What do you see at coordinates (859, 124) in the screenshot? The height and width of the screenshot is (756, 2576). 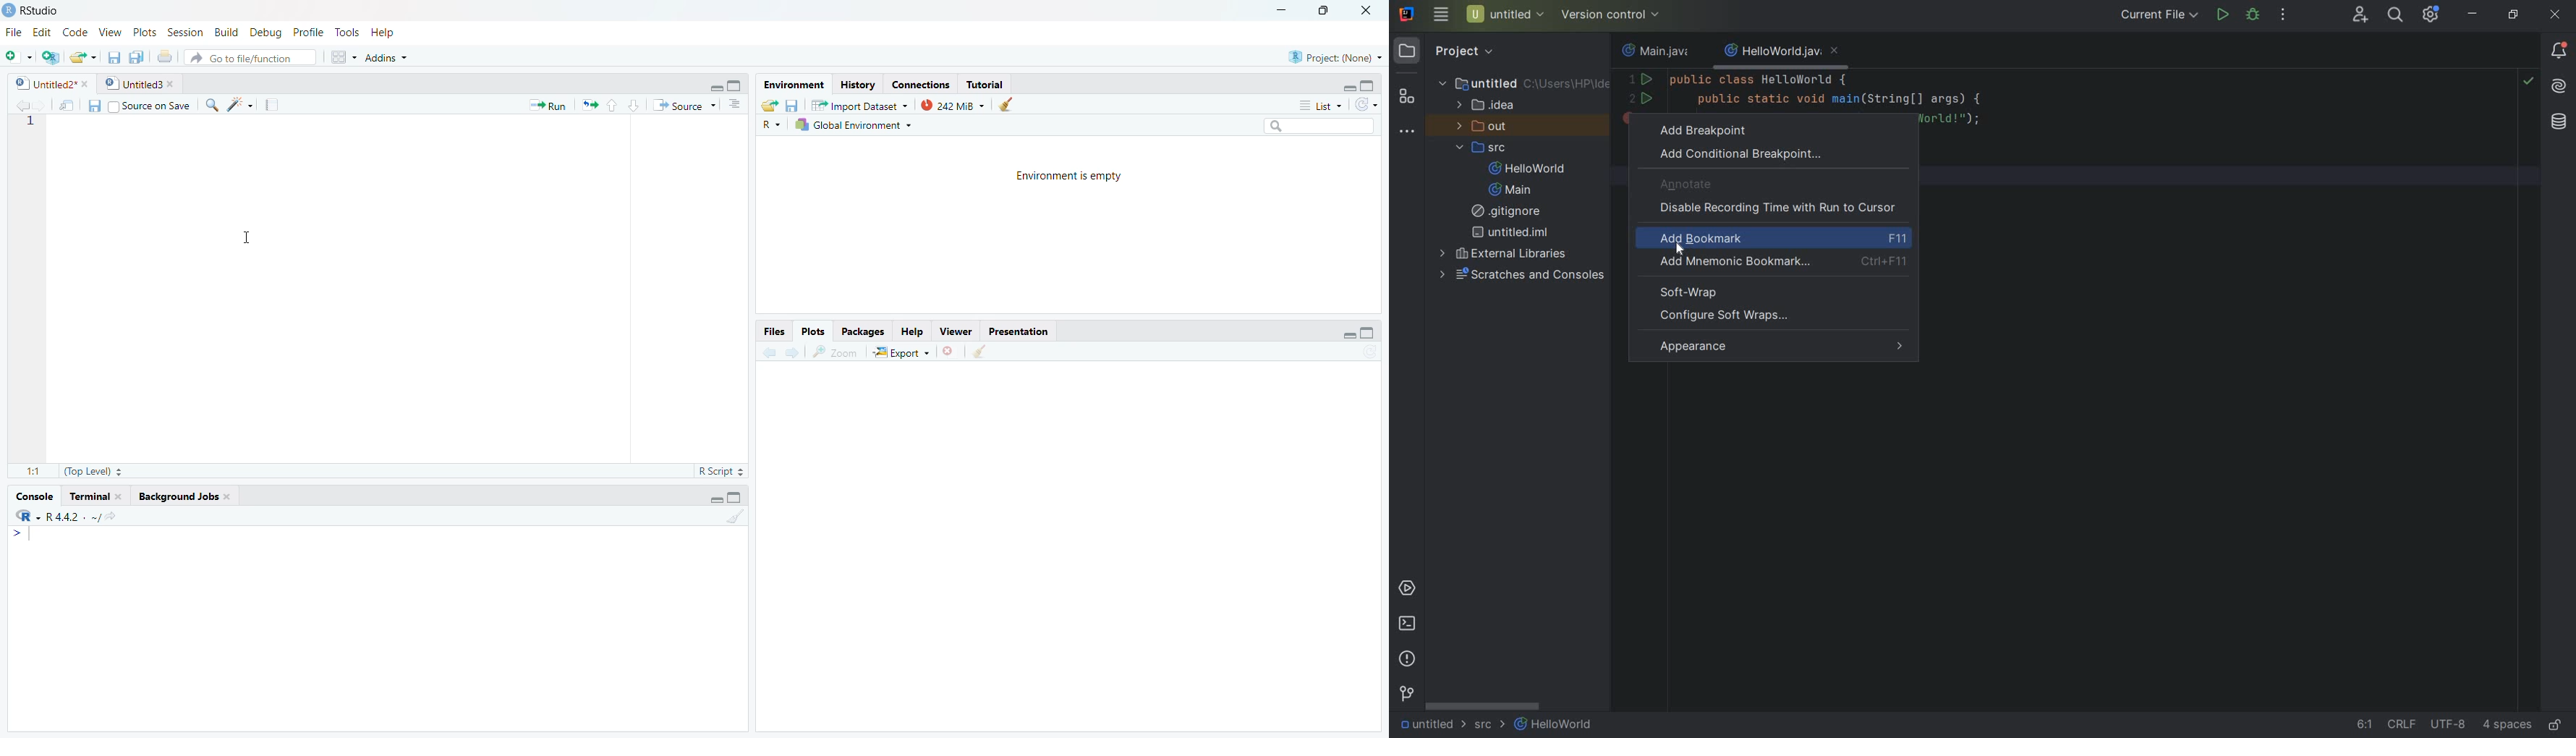 I see `Global Environment ` at bounding box center [859, 124].